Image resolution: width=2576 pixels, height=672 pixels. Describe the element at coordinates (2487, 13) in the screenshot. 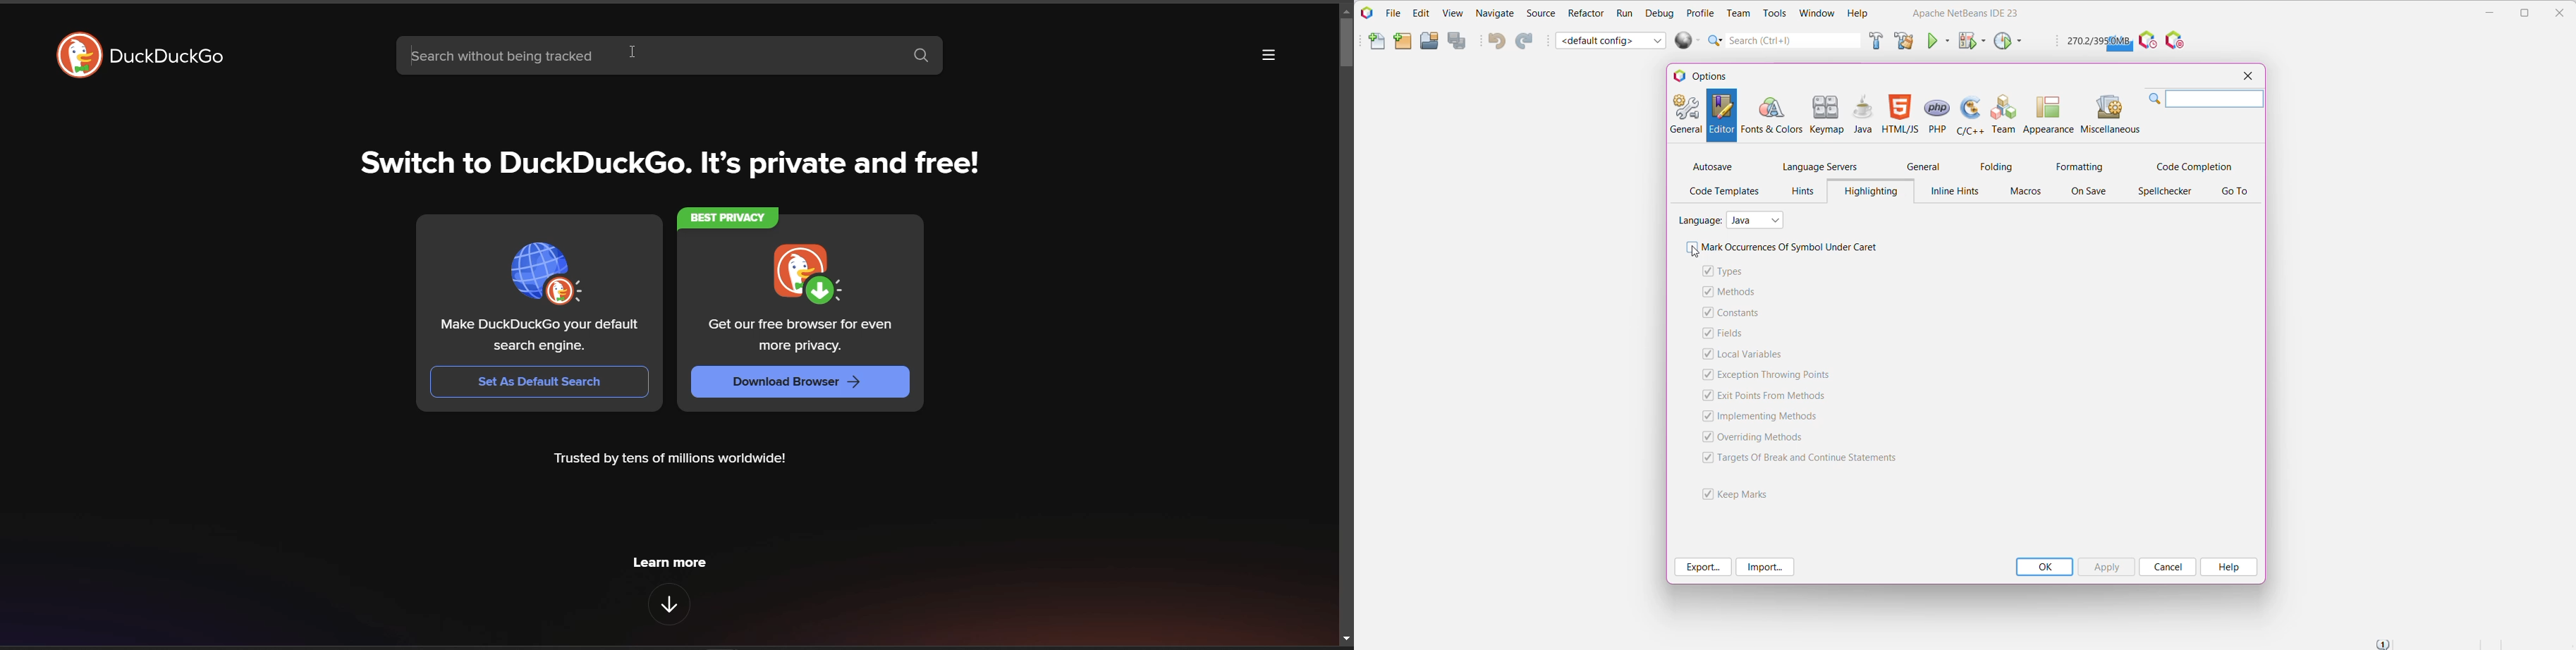

I see `Minimize` at that location.